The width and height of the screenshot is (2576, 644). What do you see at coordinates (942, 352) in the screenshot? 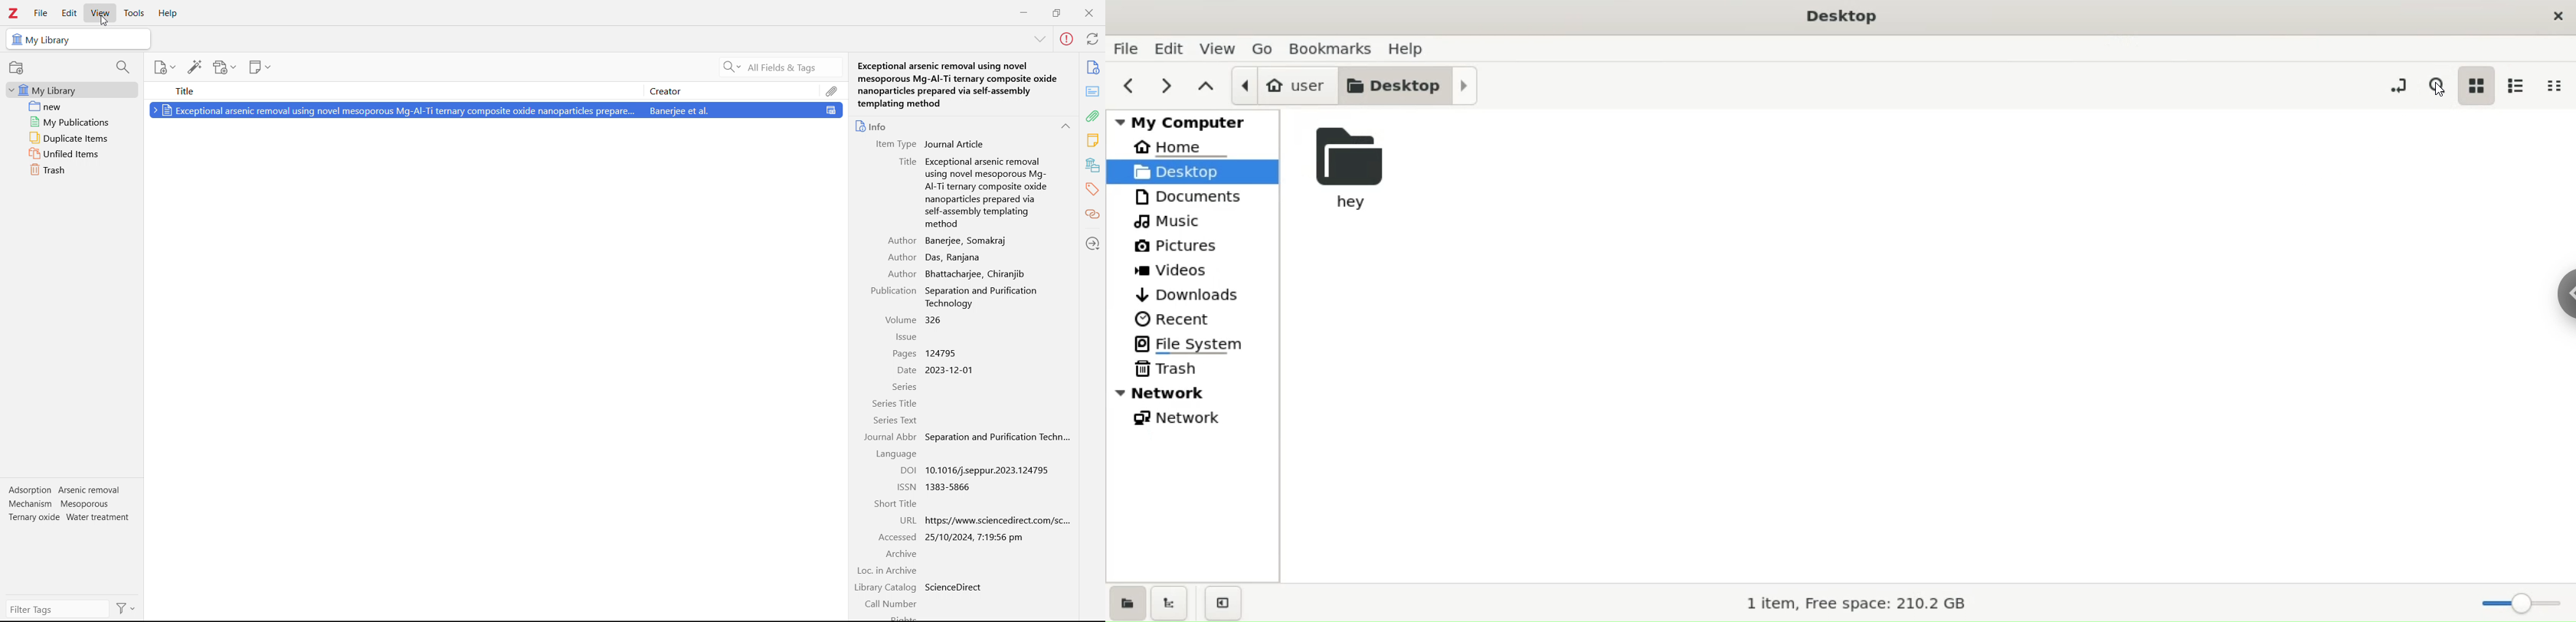
I see `124795` at bounding box center [942, 352].